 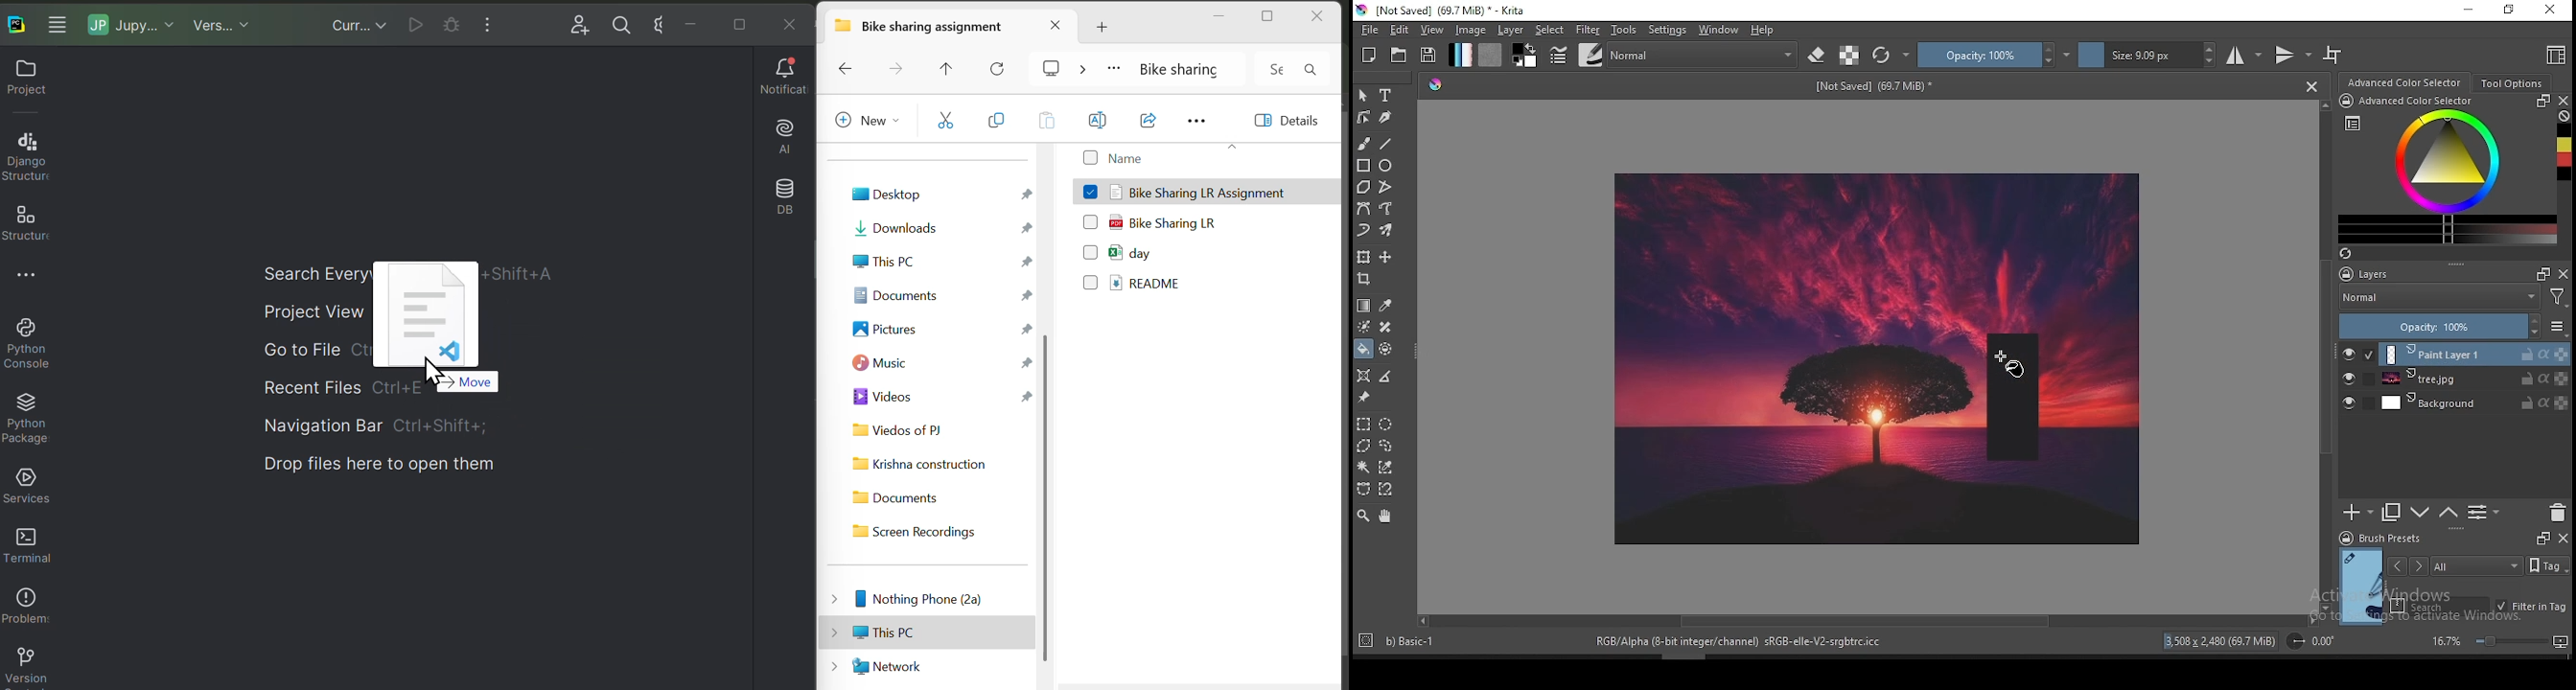 What do you see at coordinates (2447, 513) in the screenshot?
I see `move layer one step up` at bounding box center [2447, 513].